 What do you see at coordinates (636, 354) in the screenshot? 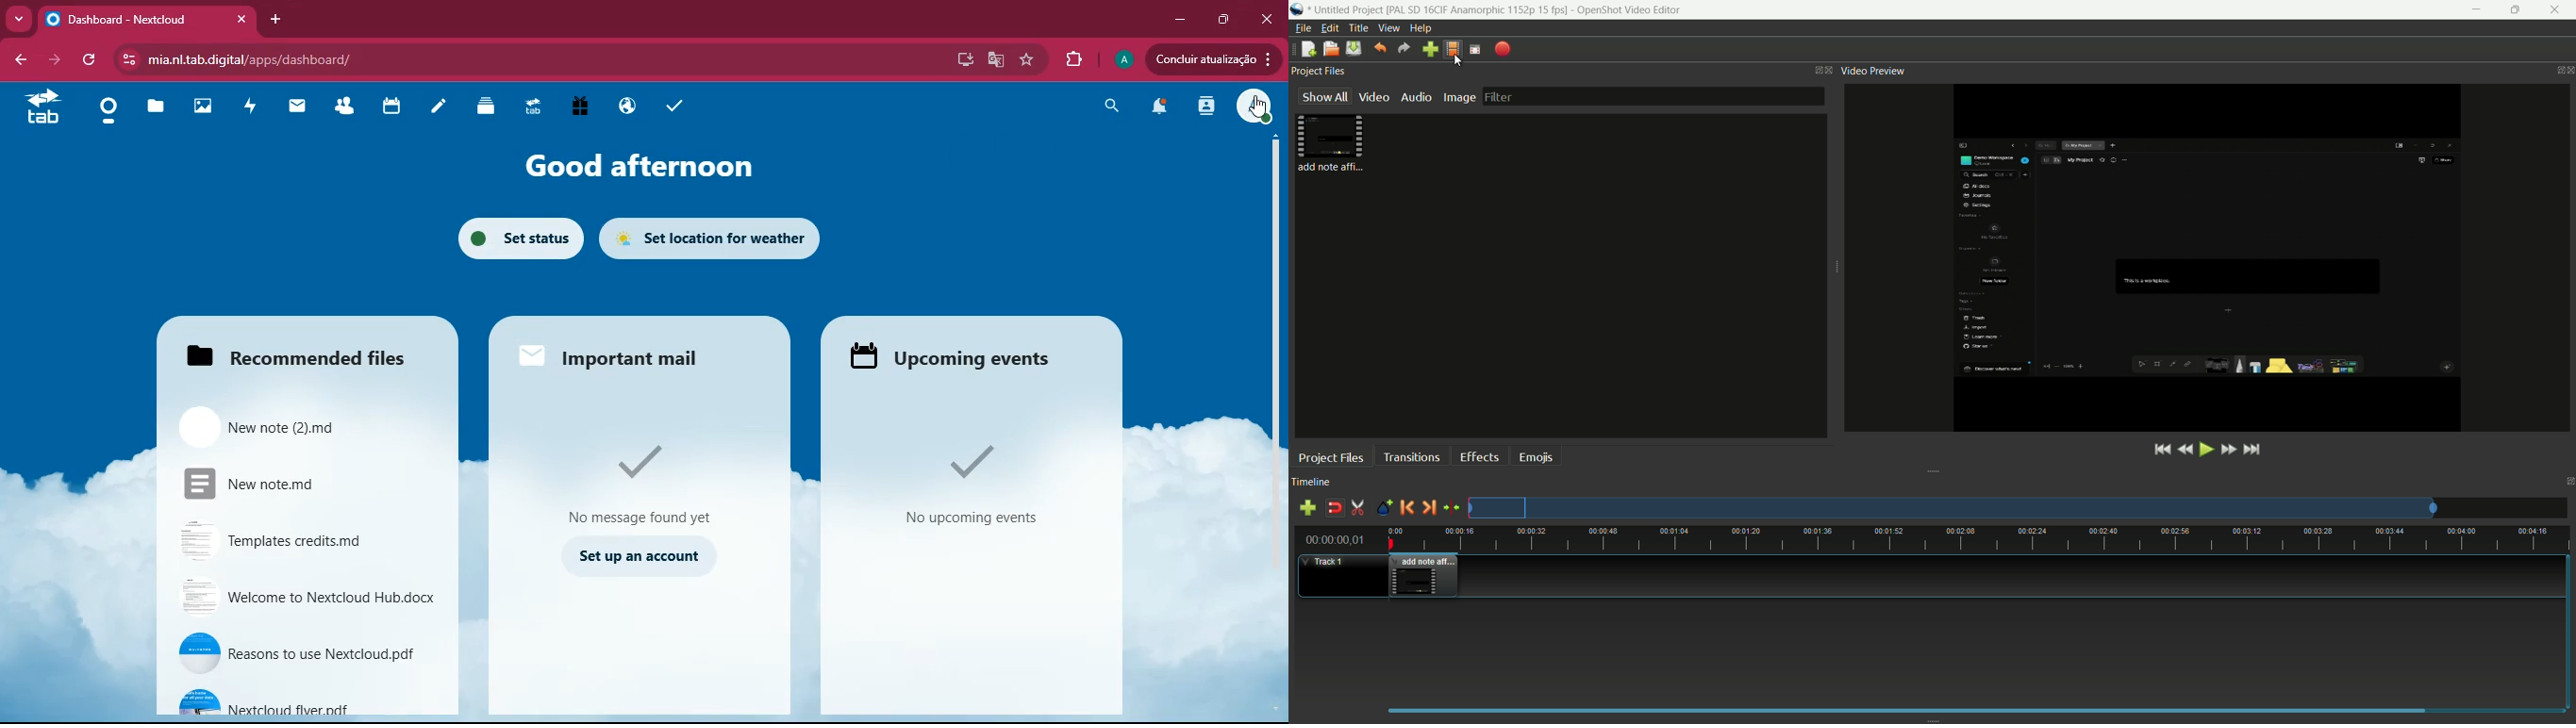
I see `important mail` at bounding box center [636, 354].